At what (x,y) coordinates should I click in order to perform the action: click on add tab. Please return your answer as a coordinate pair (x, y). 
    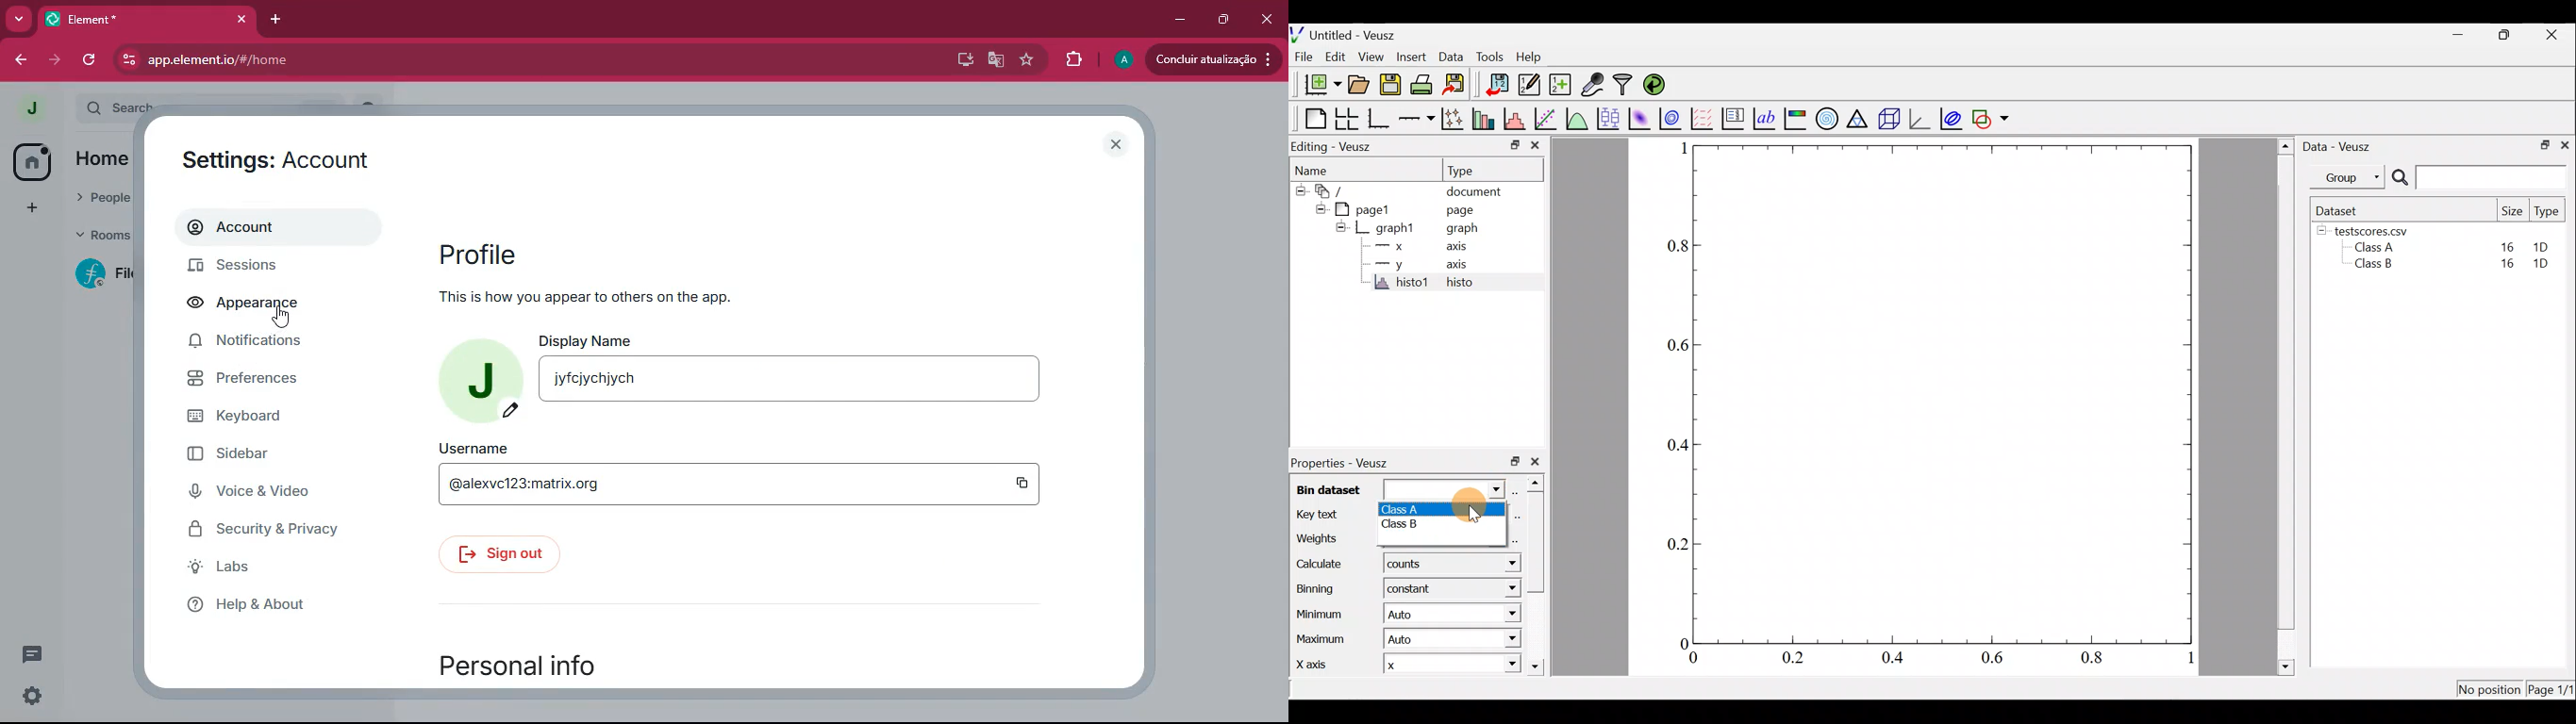
    Looking at the image, I should click on (272, 18).